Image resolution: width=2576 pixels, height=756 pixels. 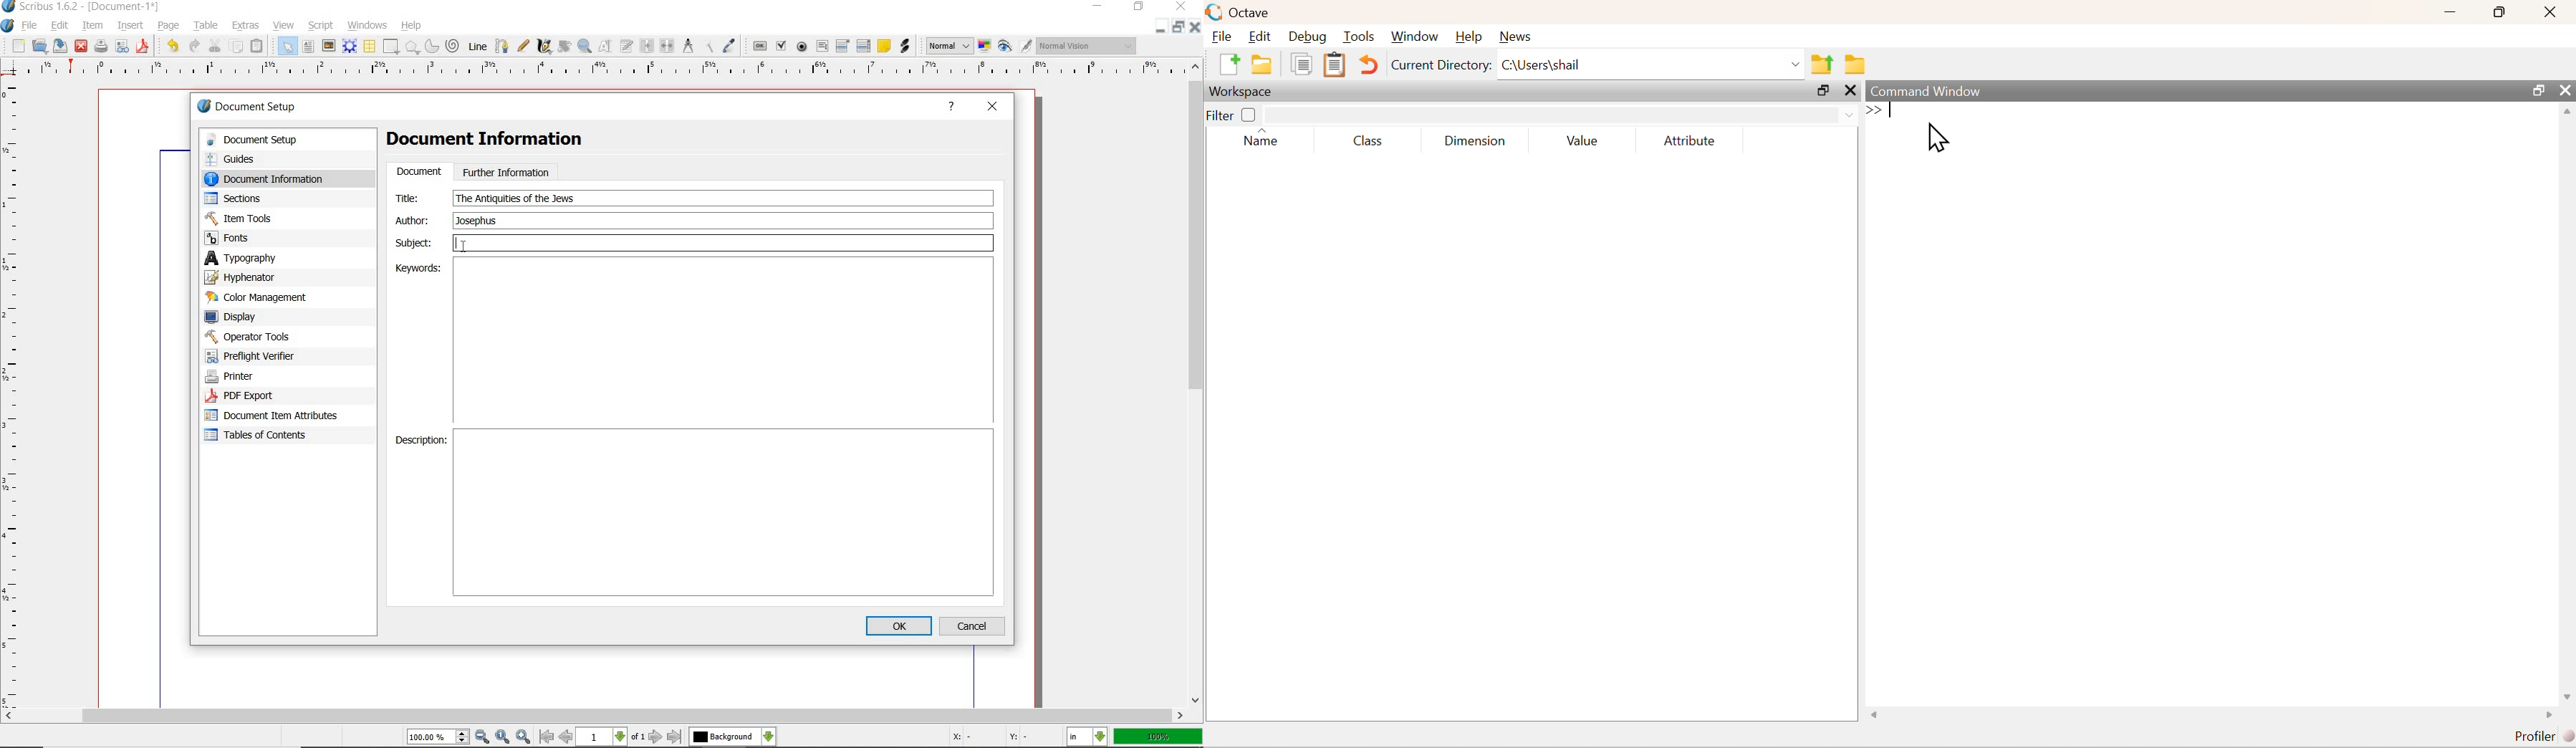 What do you see at coordinates (496, 141) in the screenshot?
I see `Document Information` at bounding box center [496, 141].